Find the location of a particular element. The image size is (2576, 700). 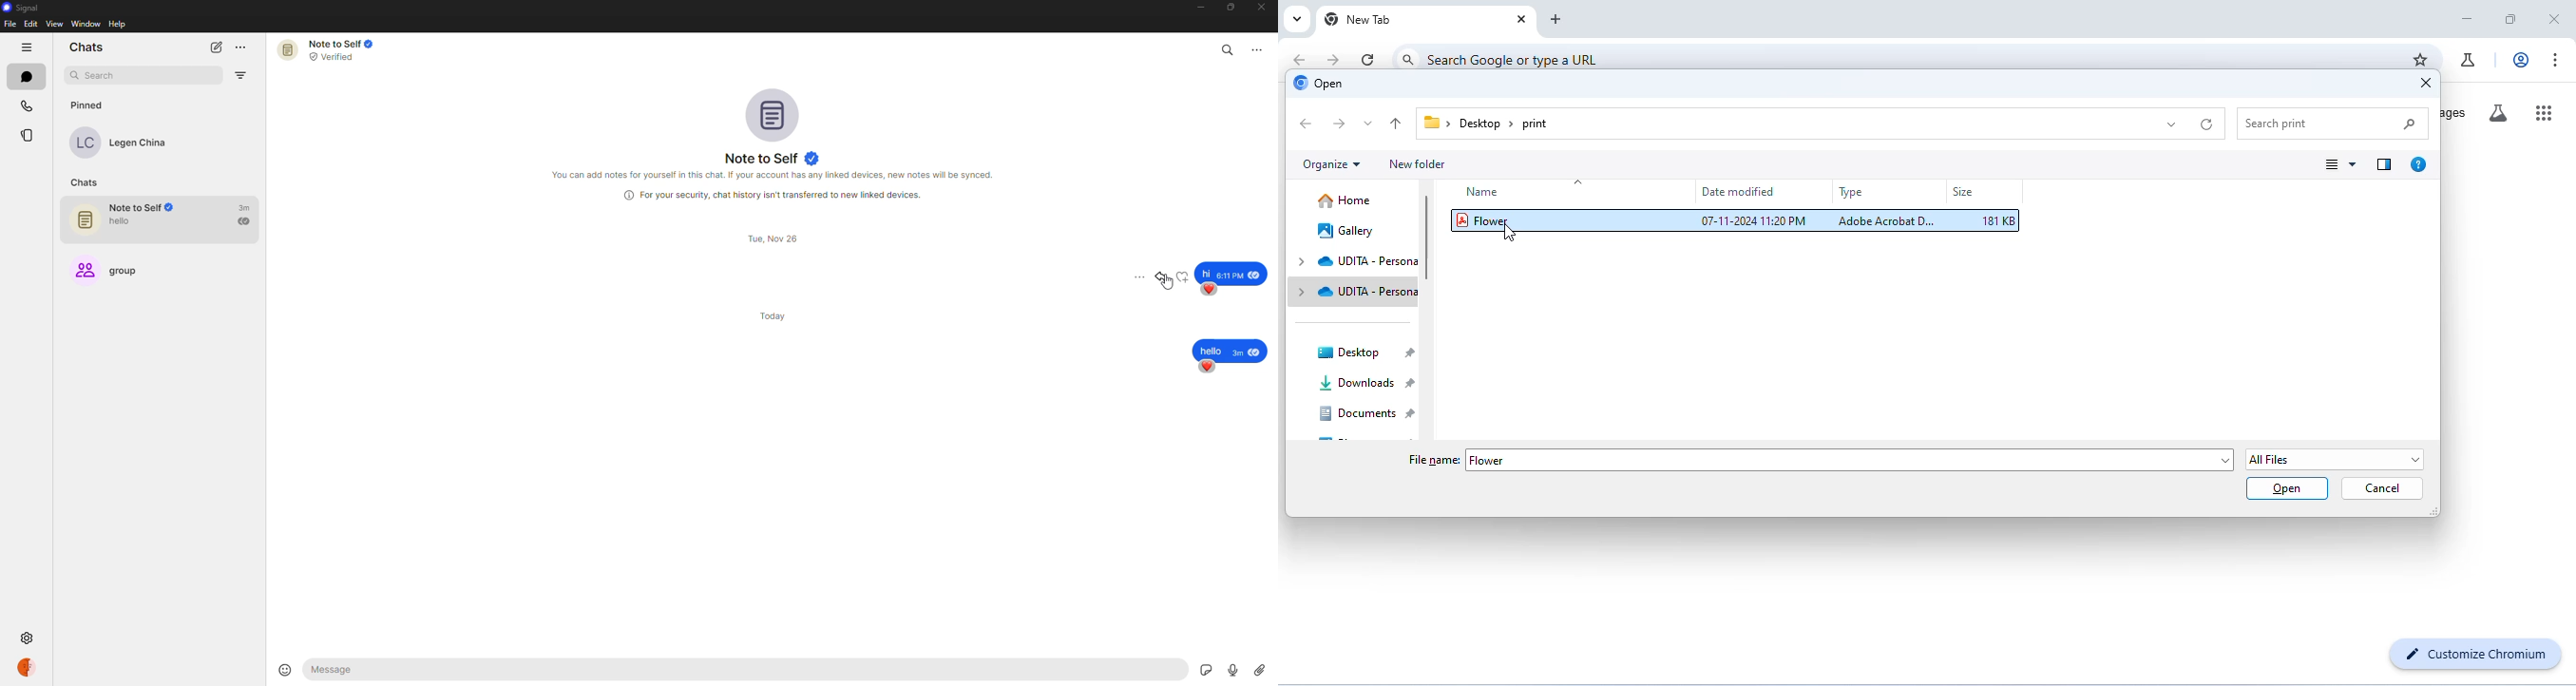

search labs is located at coordinates (2498, 114).